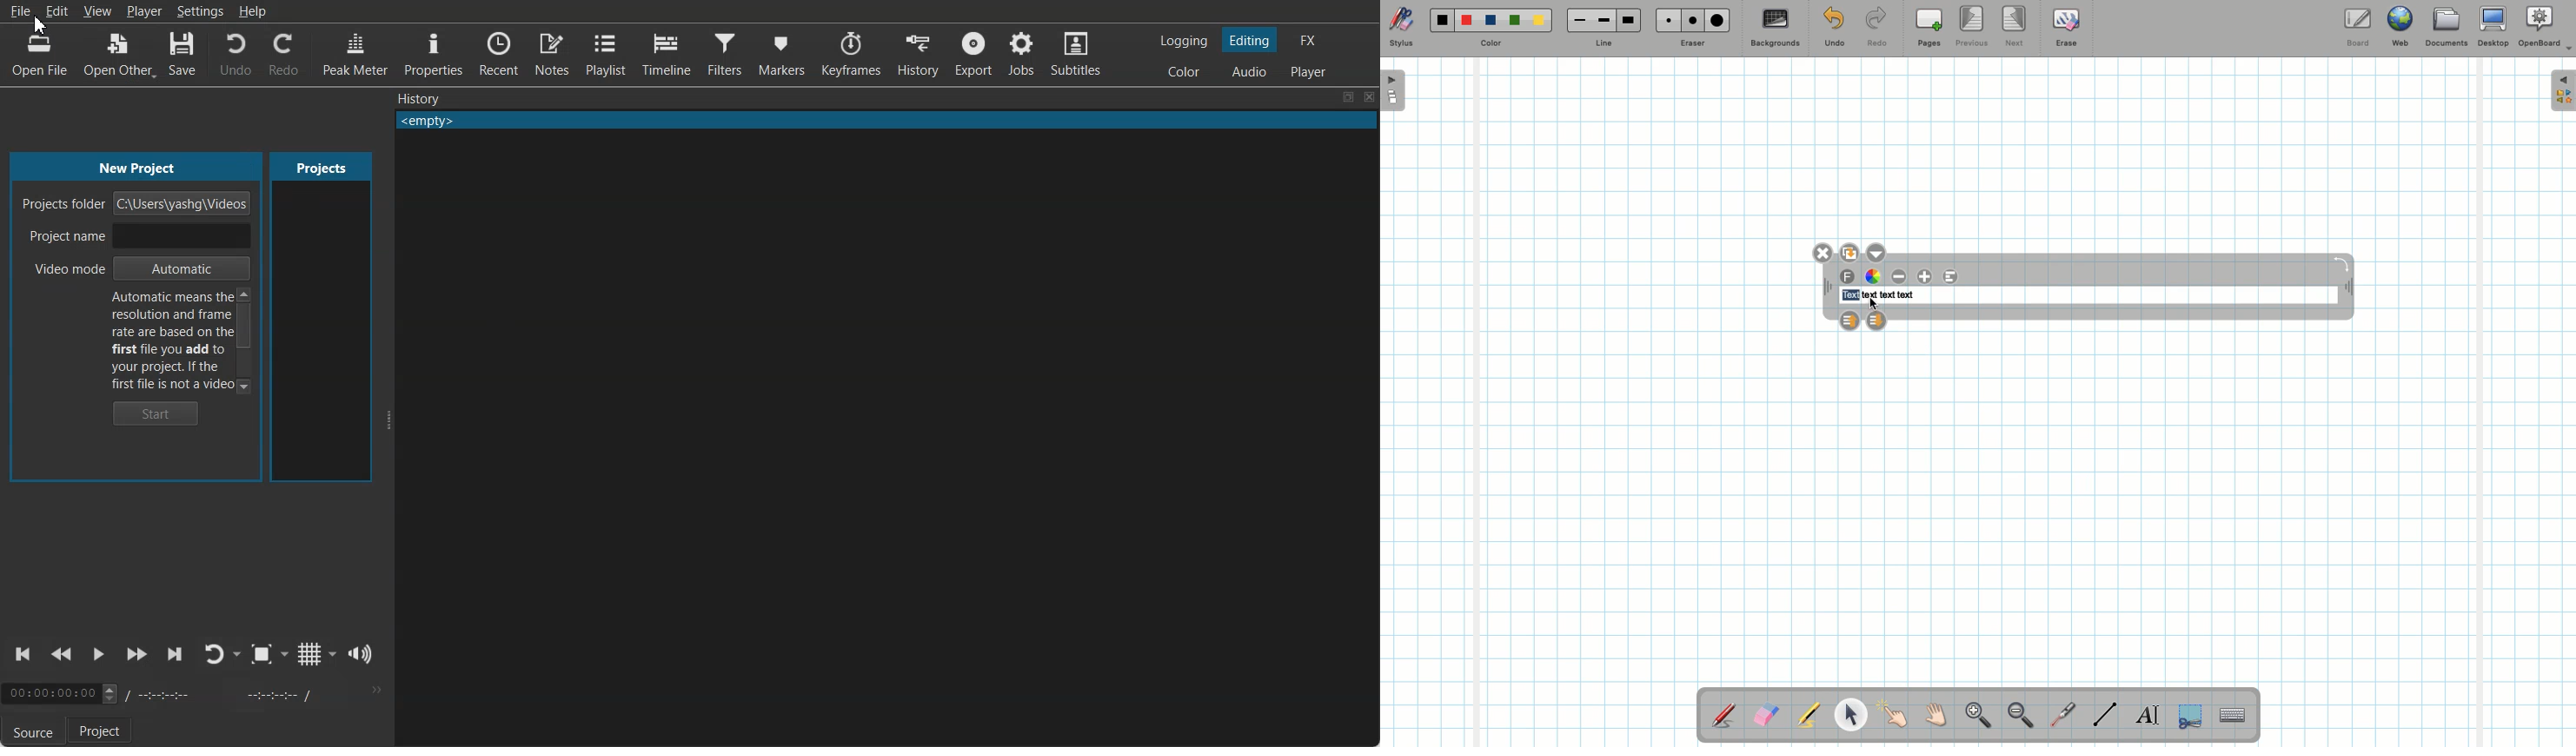 This screenshot has height=756, width=2576. I want to click on File Path, so click(184, 203).